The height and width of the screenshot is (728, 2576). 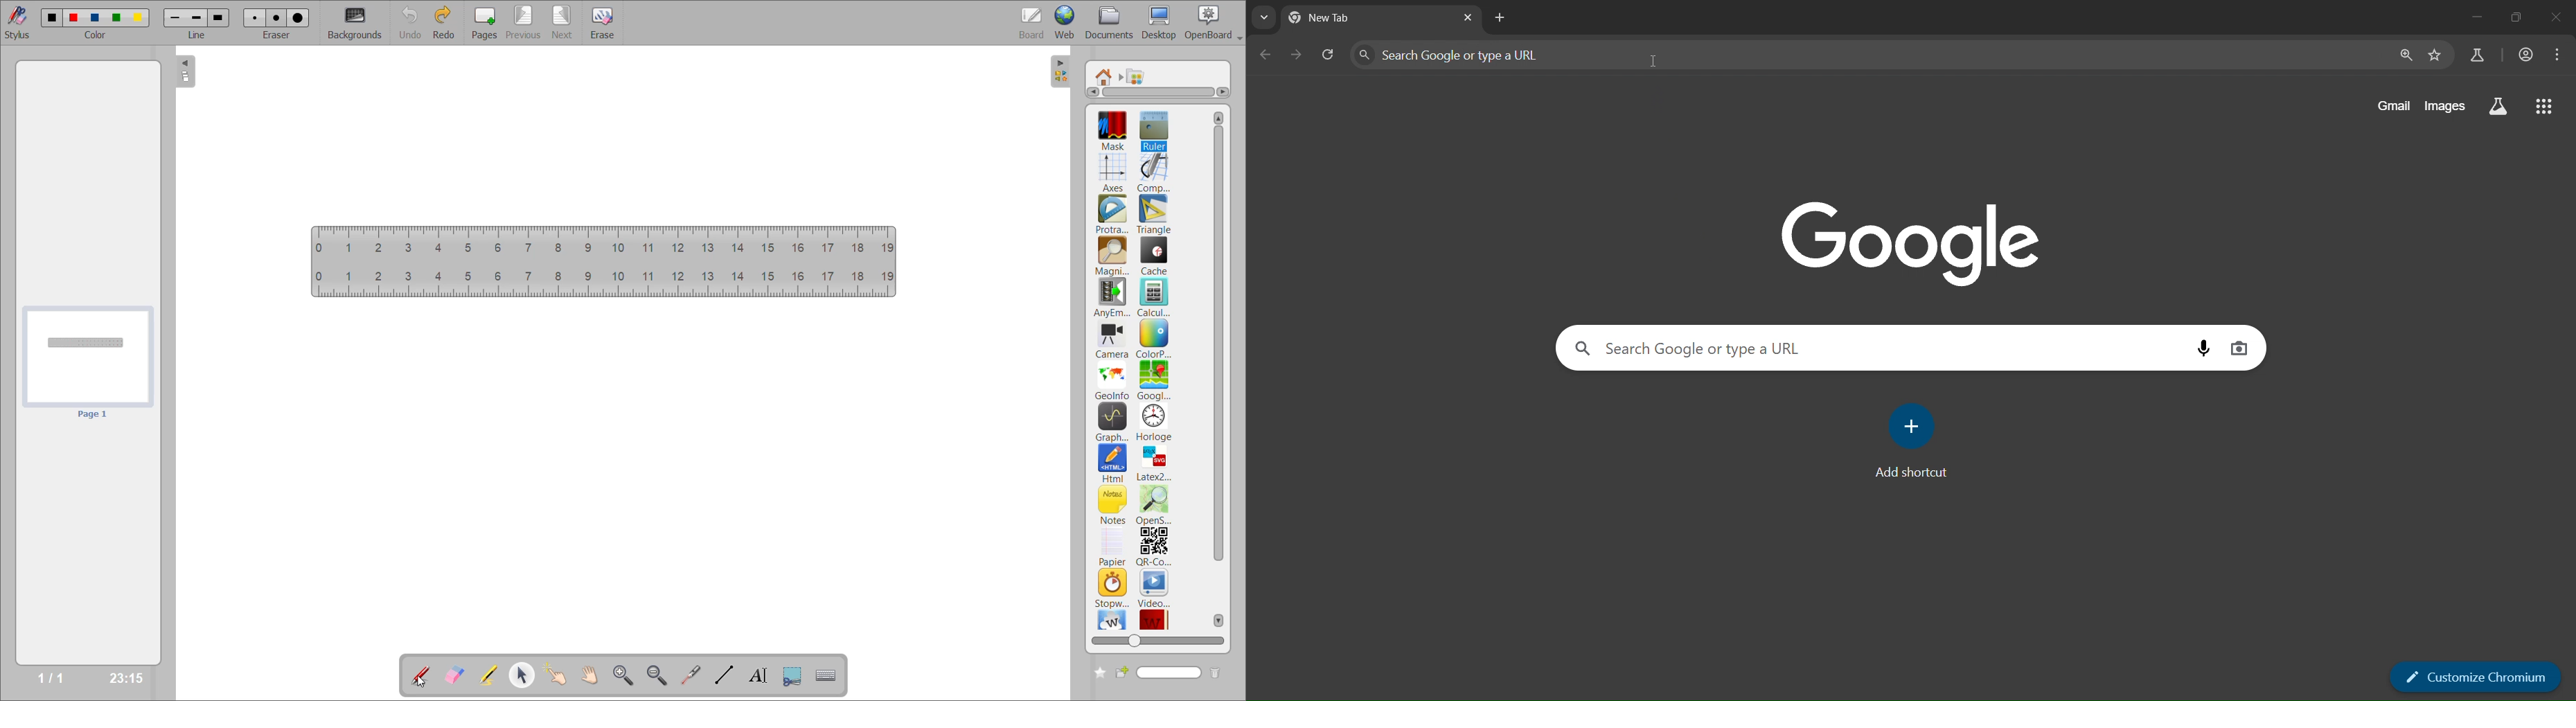 What do you see at coordinates (2477, 55) in the screenshot?
I see `search labs` at bounding box center [2477, 55].